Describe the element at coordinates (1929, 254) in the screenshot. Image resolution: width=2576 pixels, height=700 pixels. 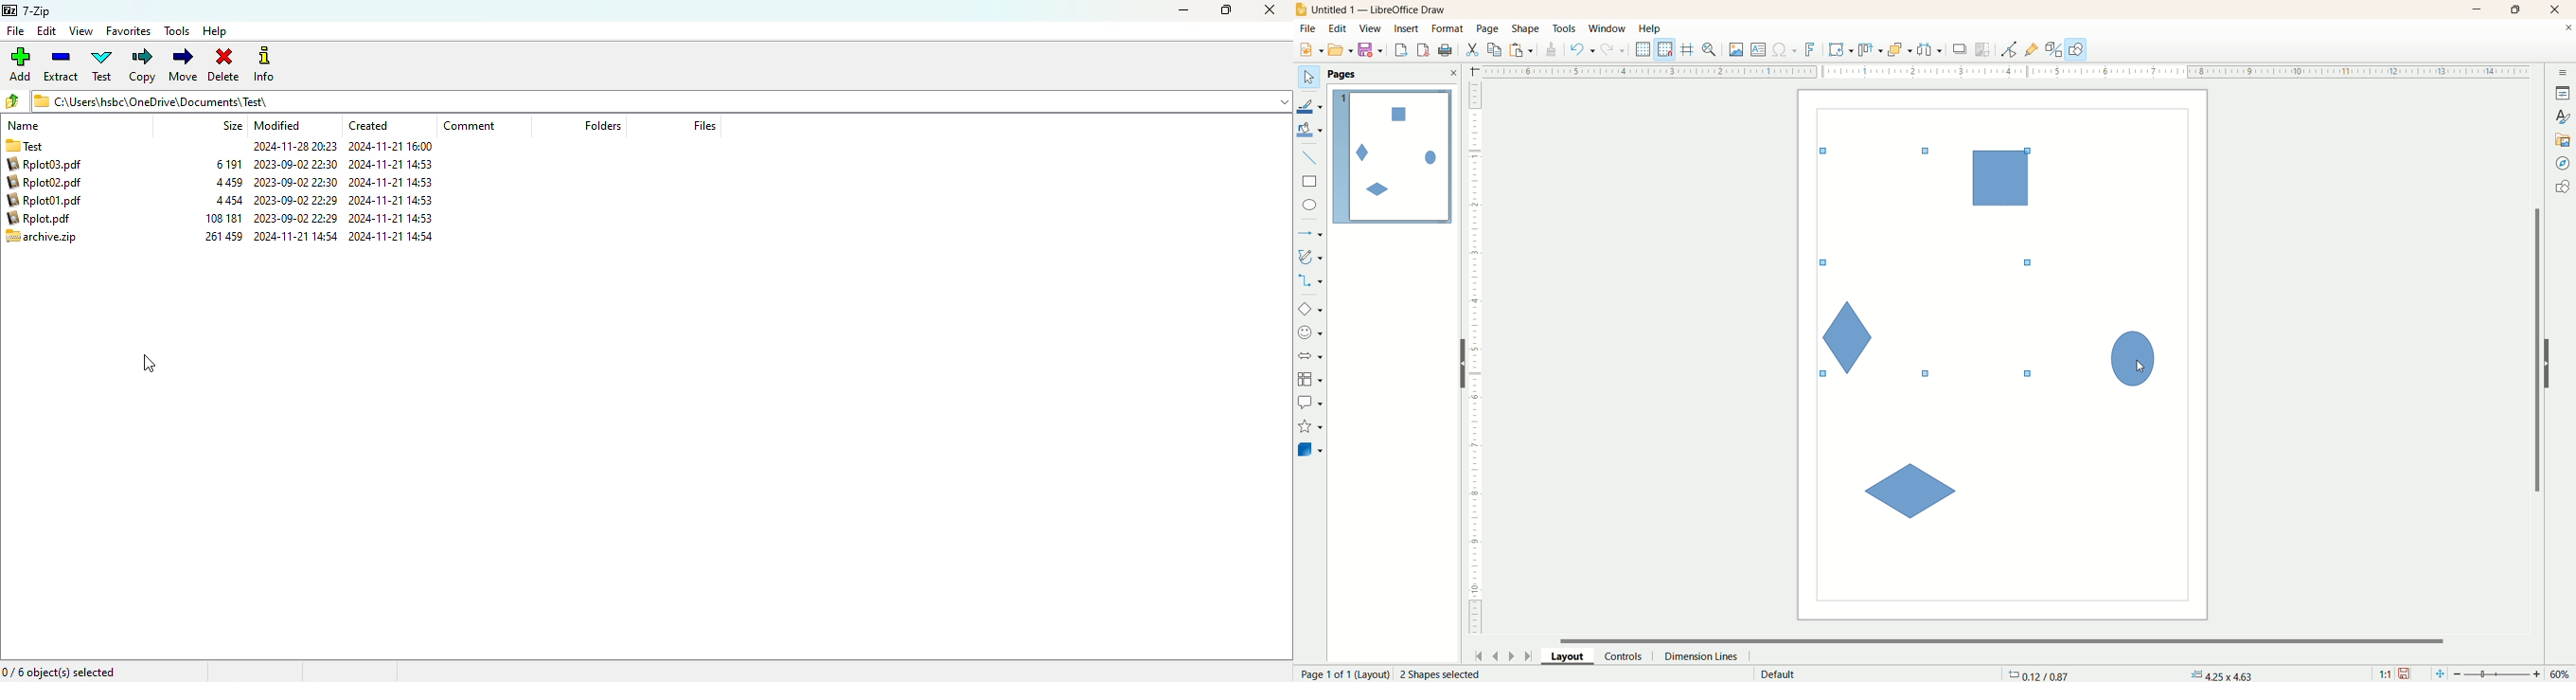
I see `shapes selected` at that location.